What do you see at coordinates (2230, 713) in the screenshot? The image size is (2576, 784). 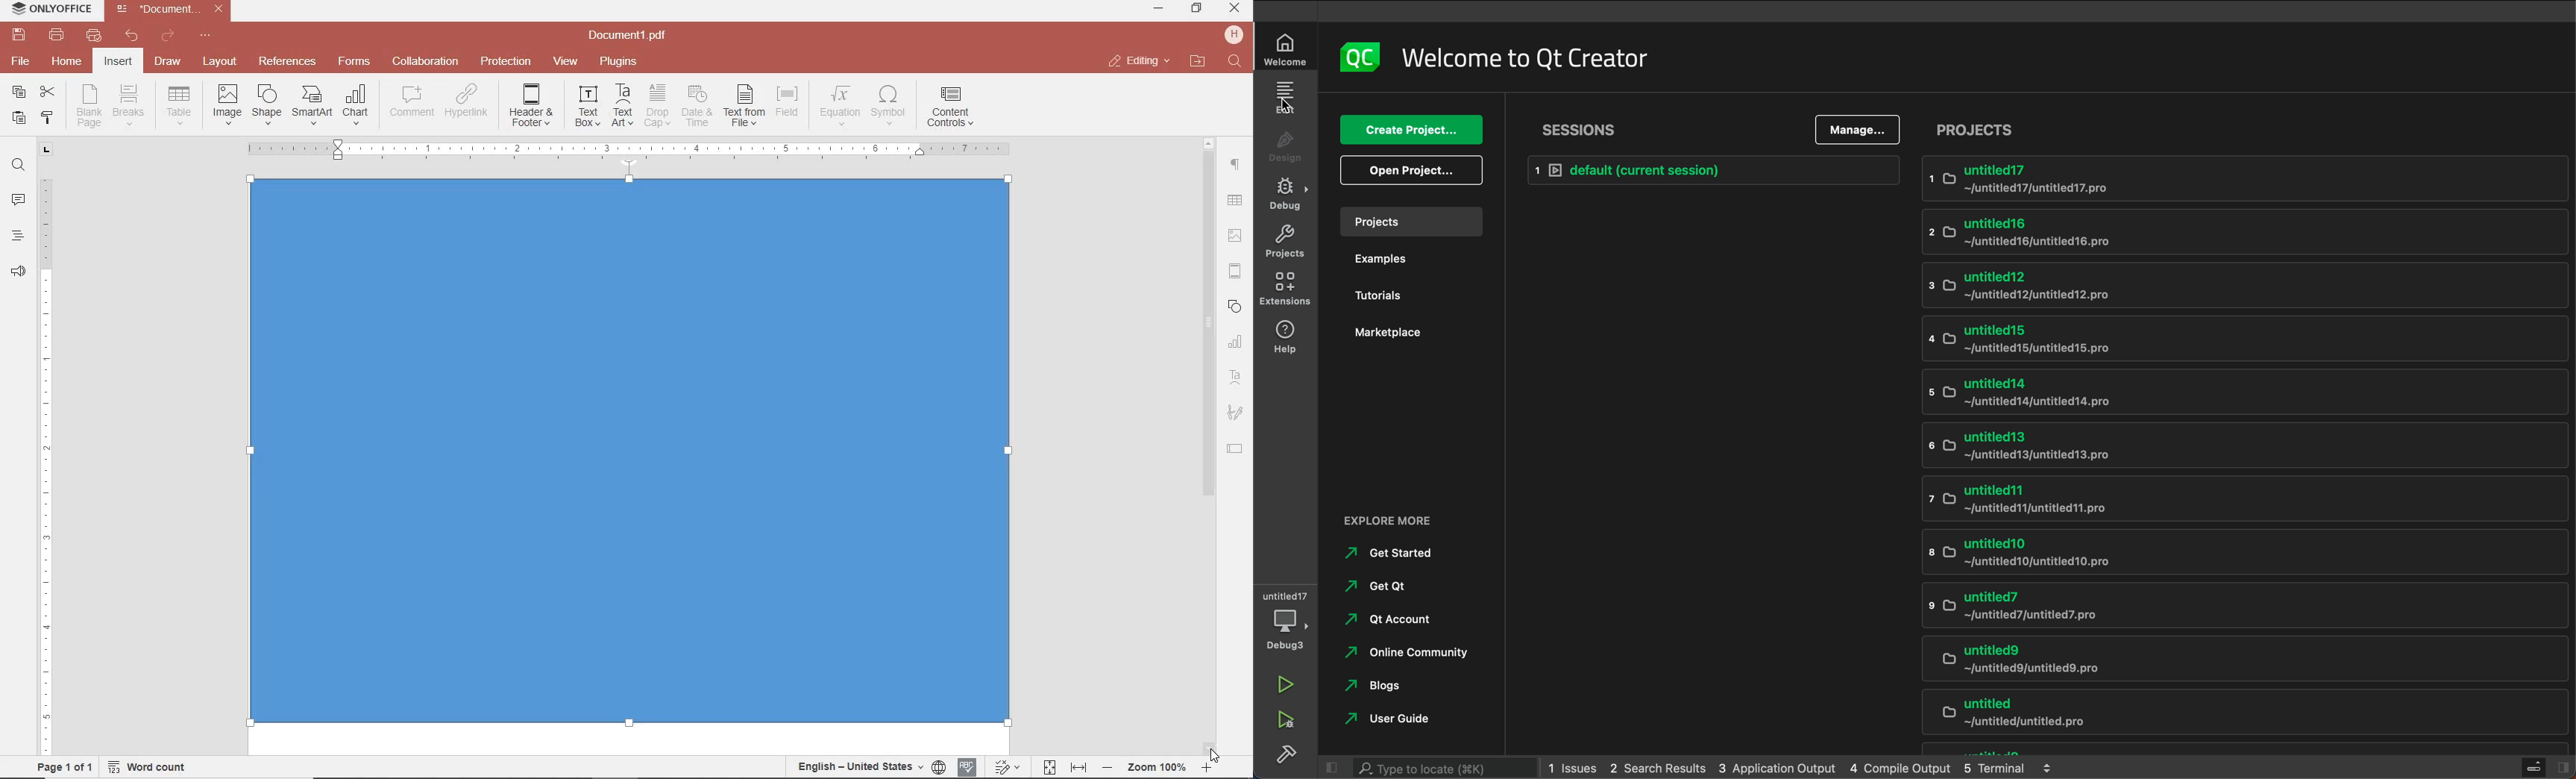 I see `untitled` at bounding box center [2230, 713].